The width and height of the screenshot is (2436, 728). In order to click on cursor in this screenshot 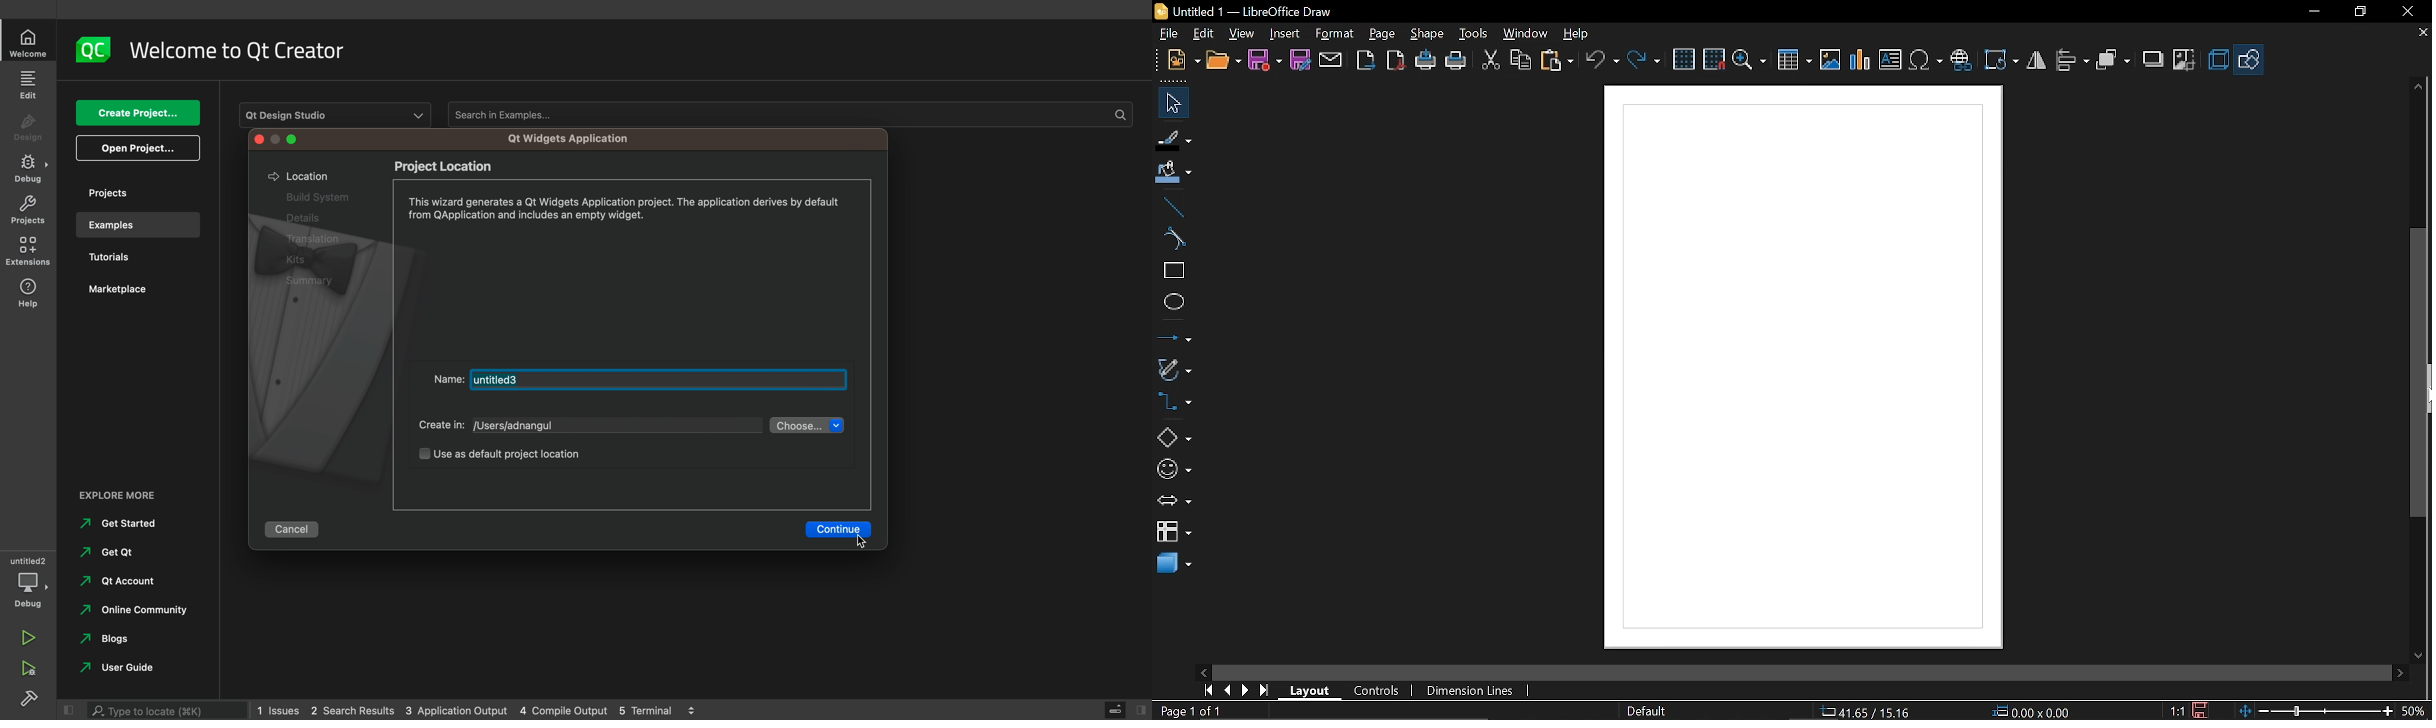, I will do `click(867, 538)`.